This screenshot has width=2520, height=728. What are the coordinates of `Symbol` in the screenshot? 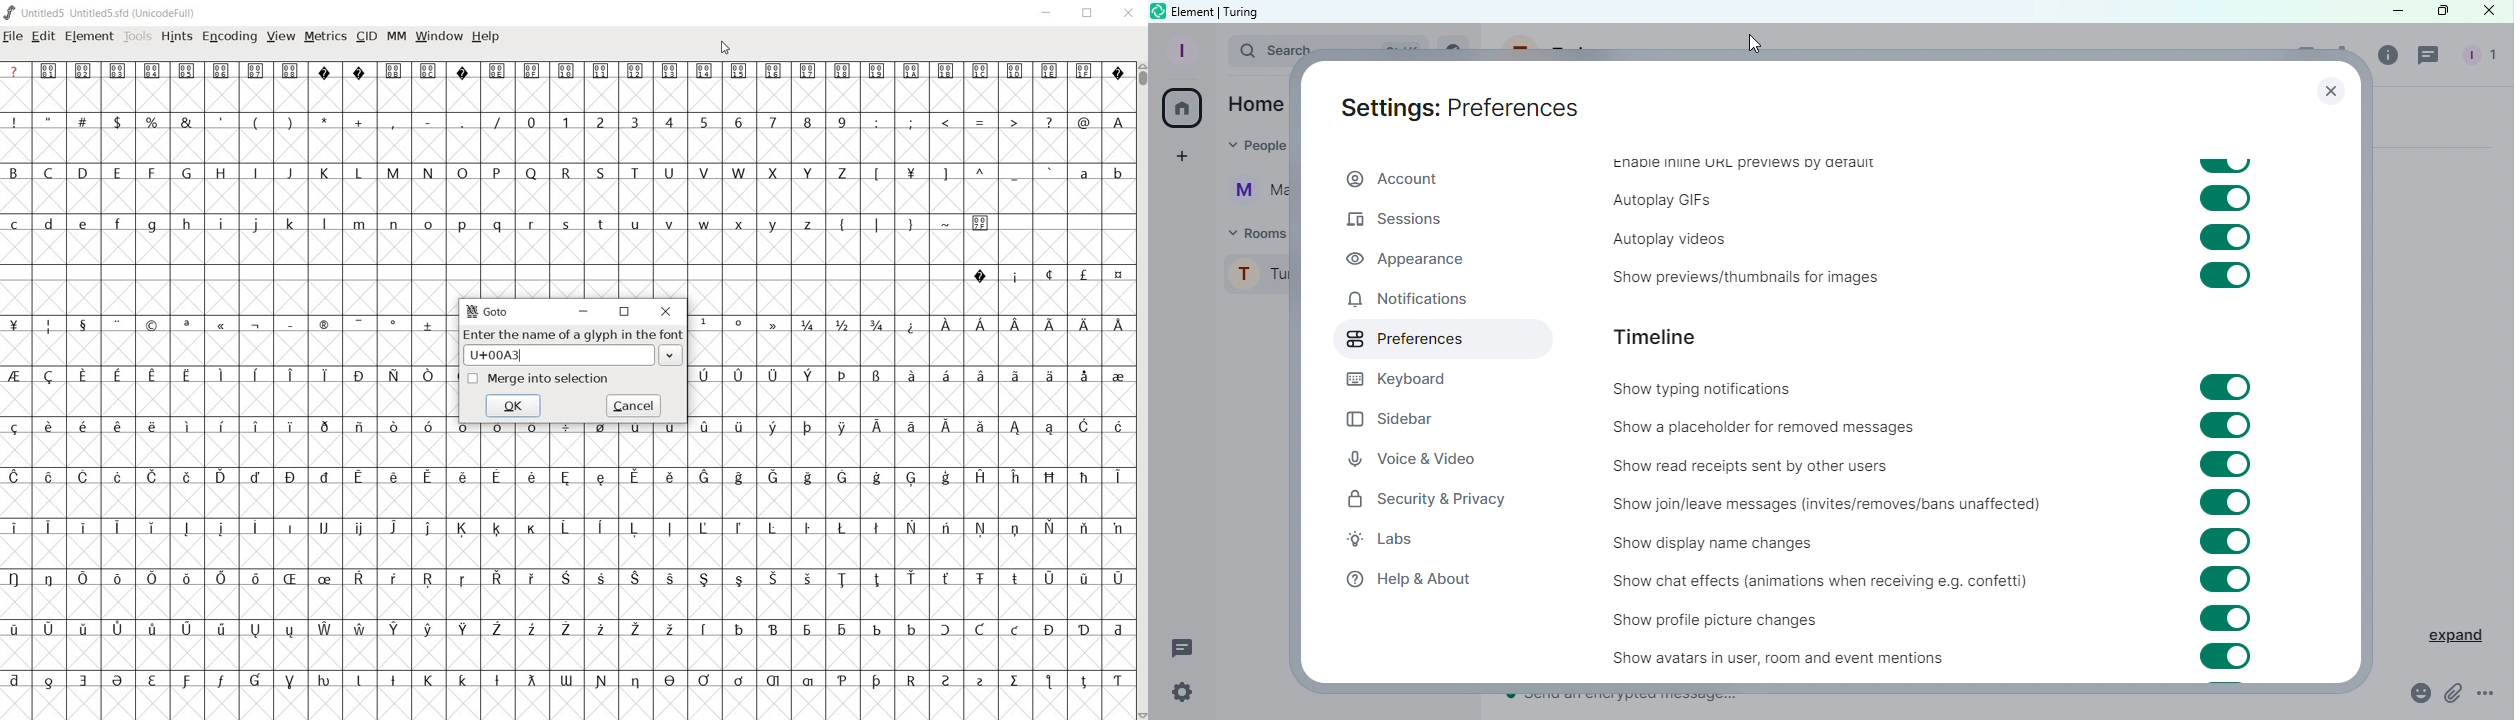 It's located at (807, 70).